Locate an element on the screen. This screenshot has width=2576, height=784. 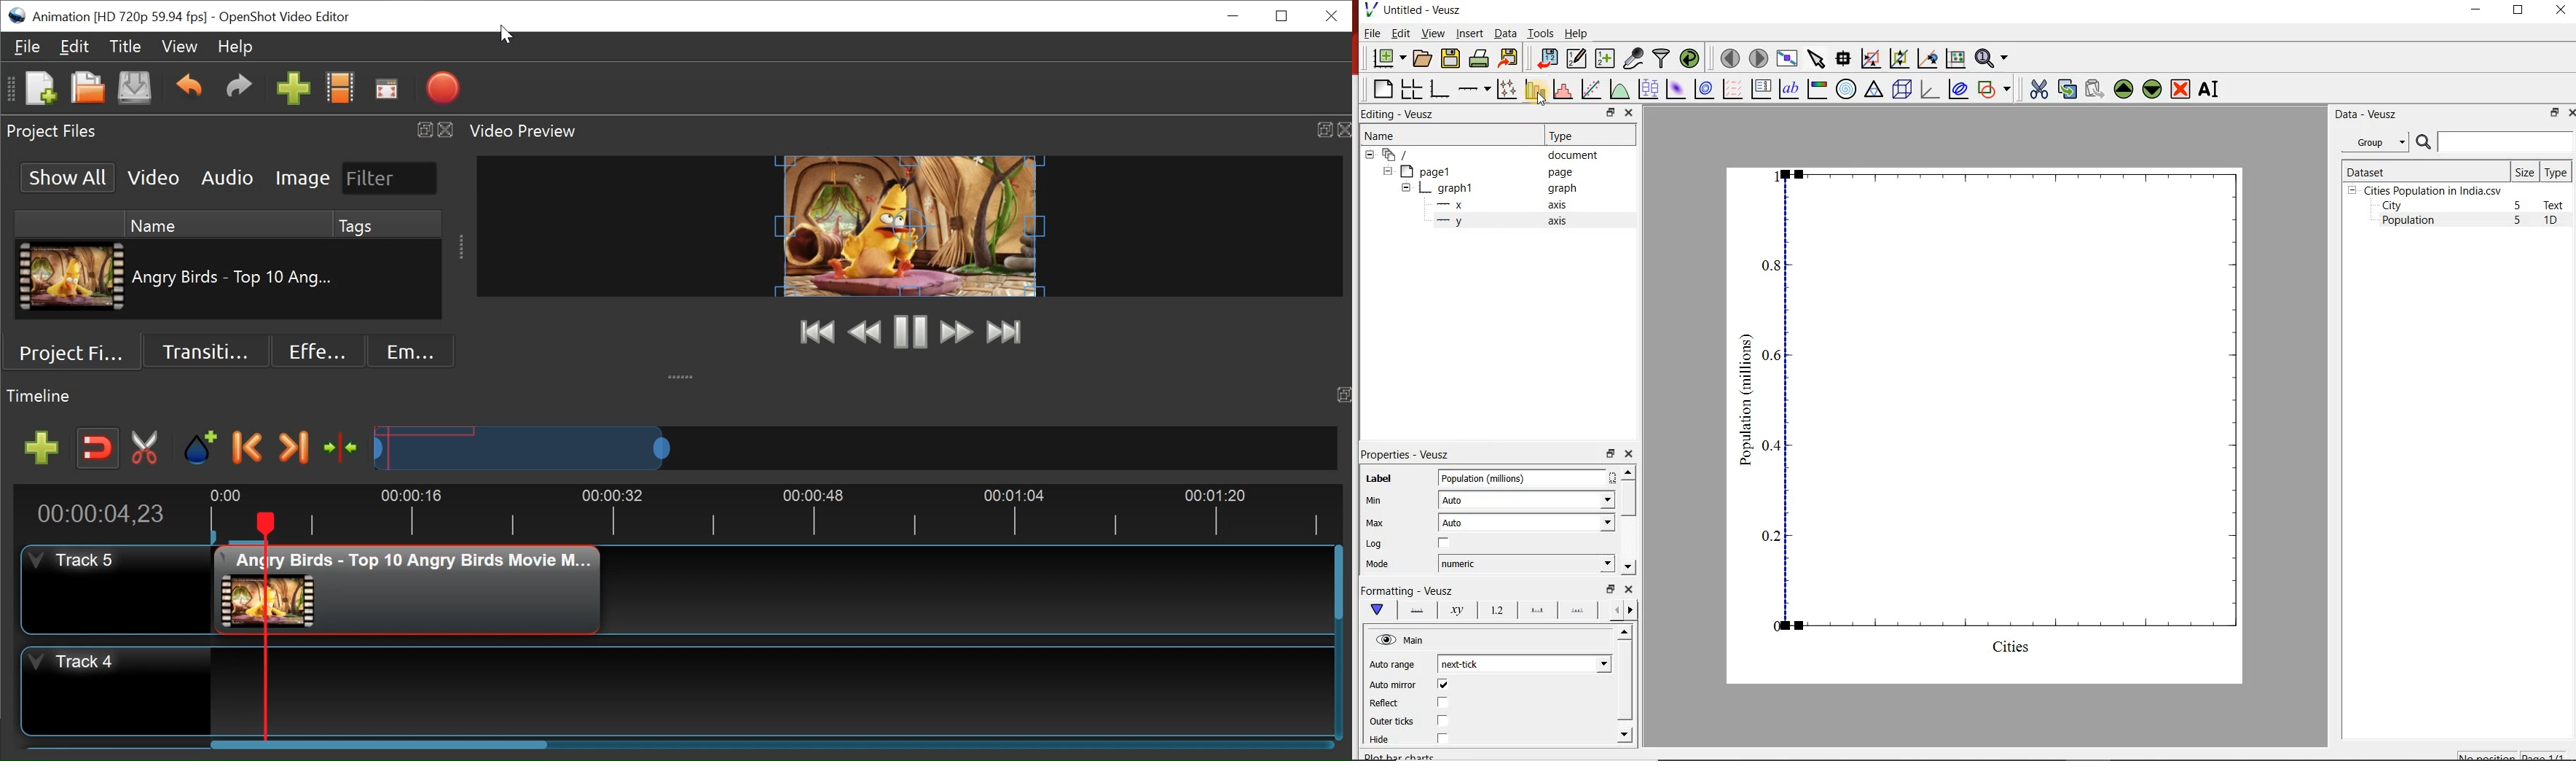
numeric is located at coordinates (1525, 563).